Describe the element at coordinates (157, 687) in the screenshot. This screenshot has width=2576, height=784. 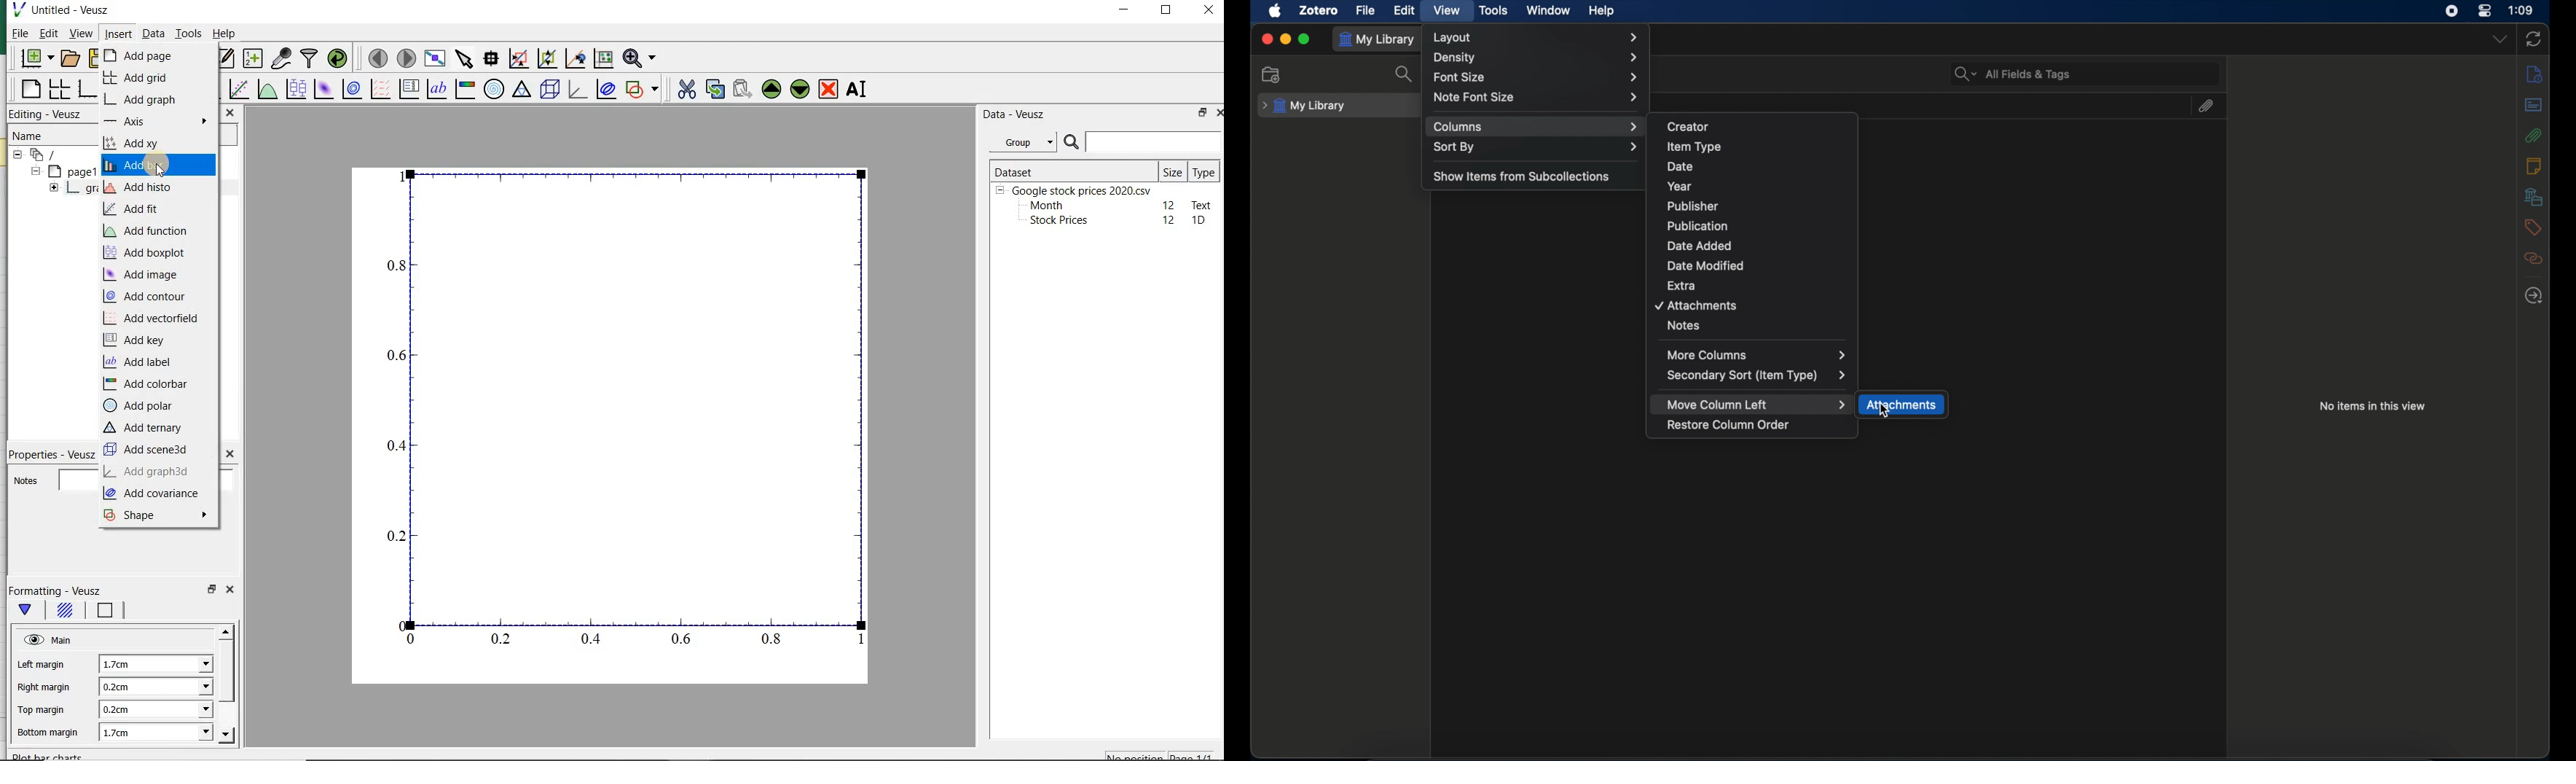
I see `0.2cm` at that location.